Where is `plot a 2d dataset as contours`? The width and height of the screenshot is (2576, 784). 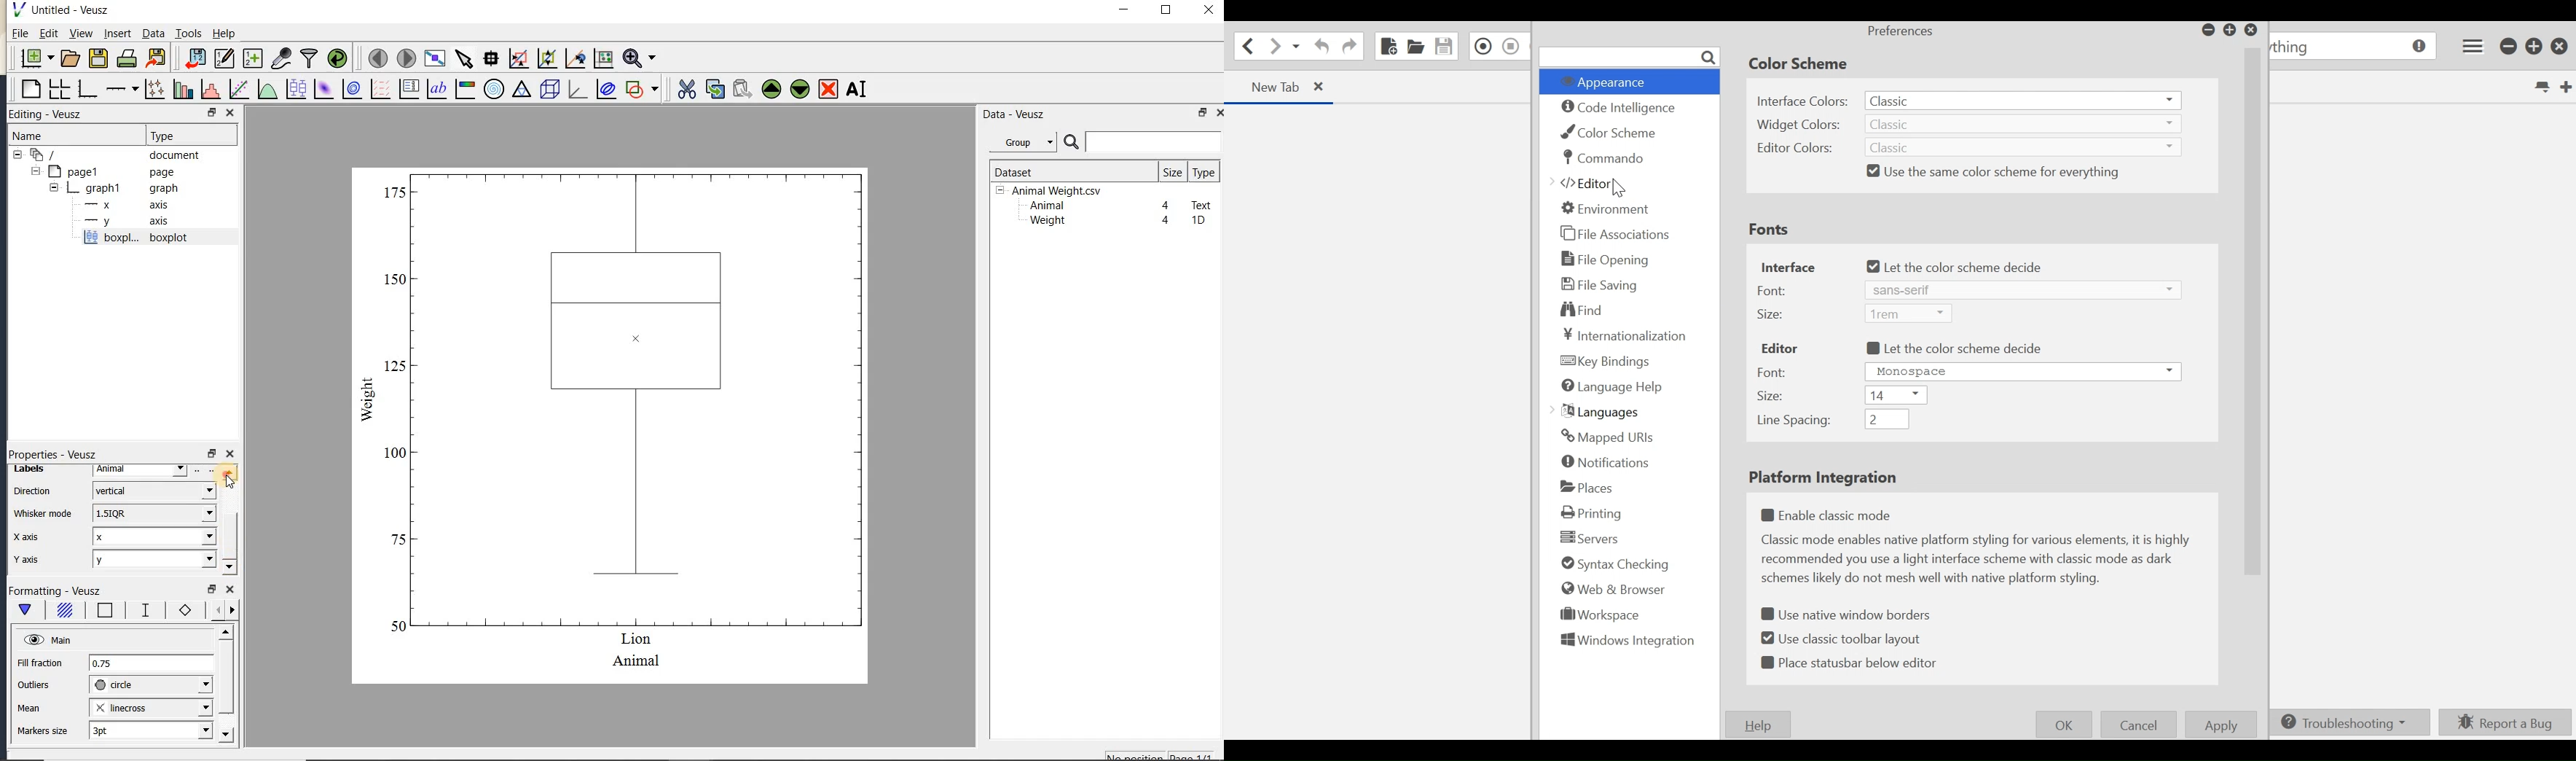
plot a 2d dataset as contours is located at coordinates (350, 88).